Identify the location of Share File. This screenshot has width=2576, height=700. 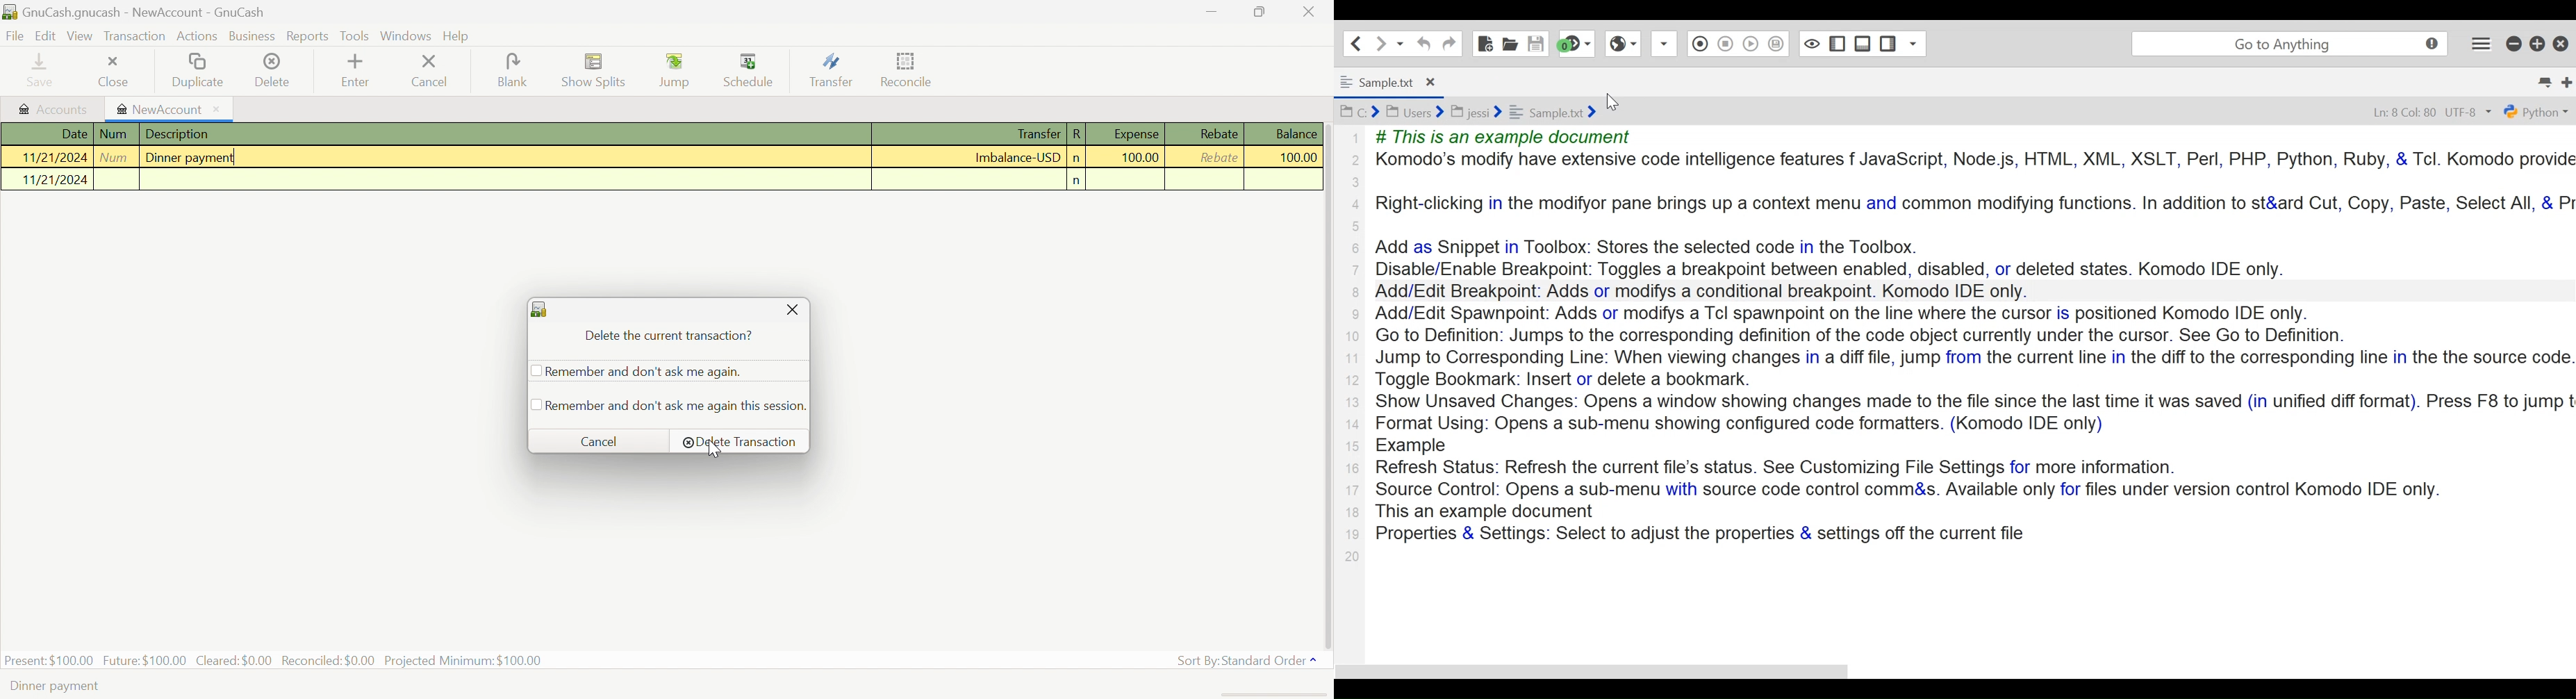
(1401, 43).